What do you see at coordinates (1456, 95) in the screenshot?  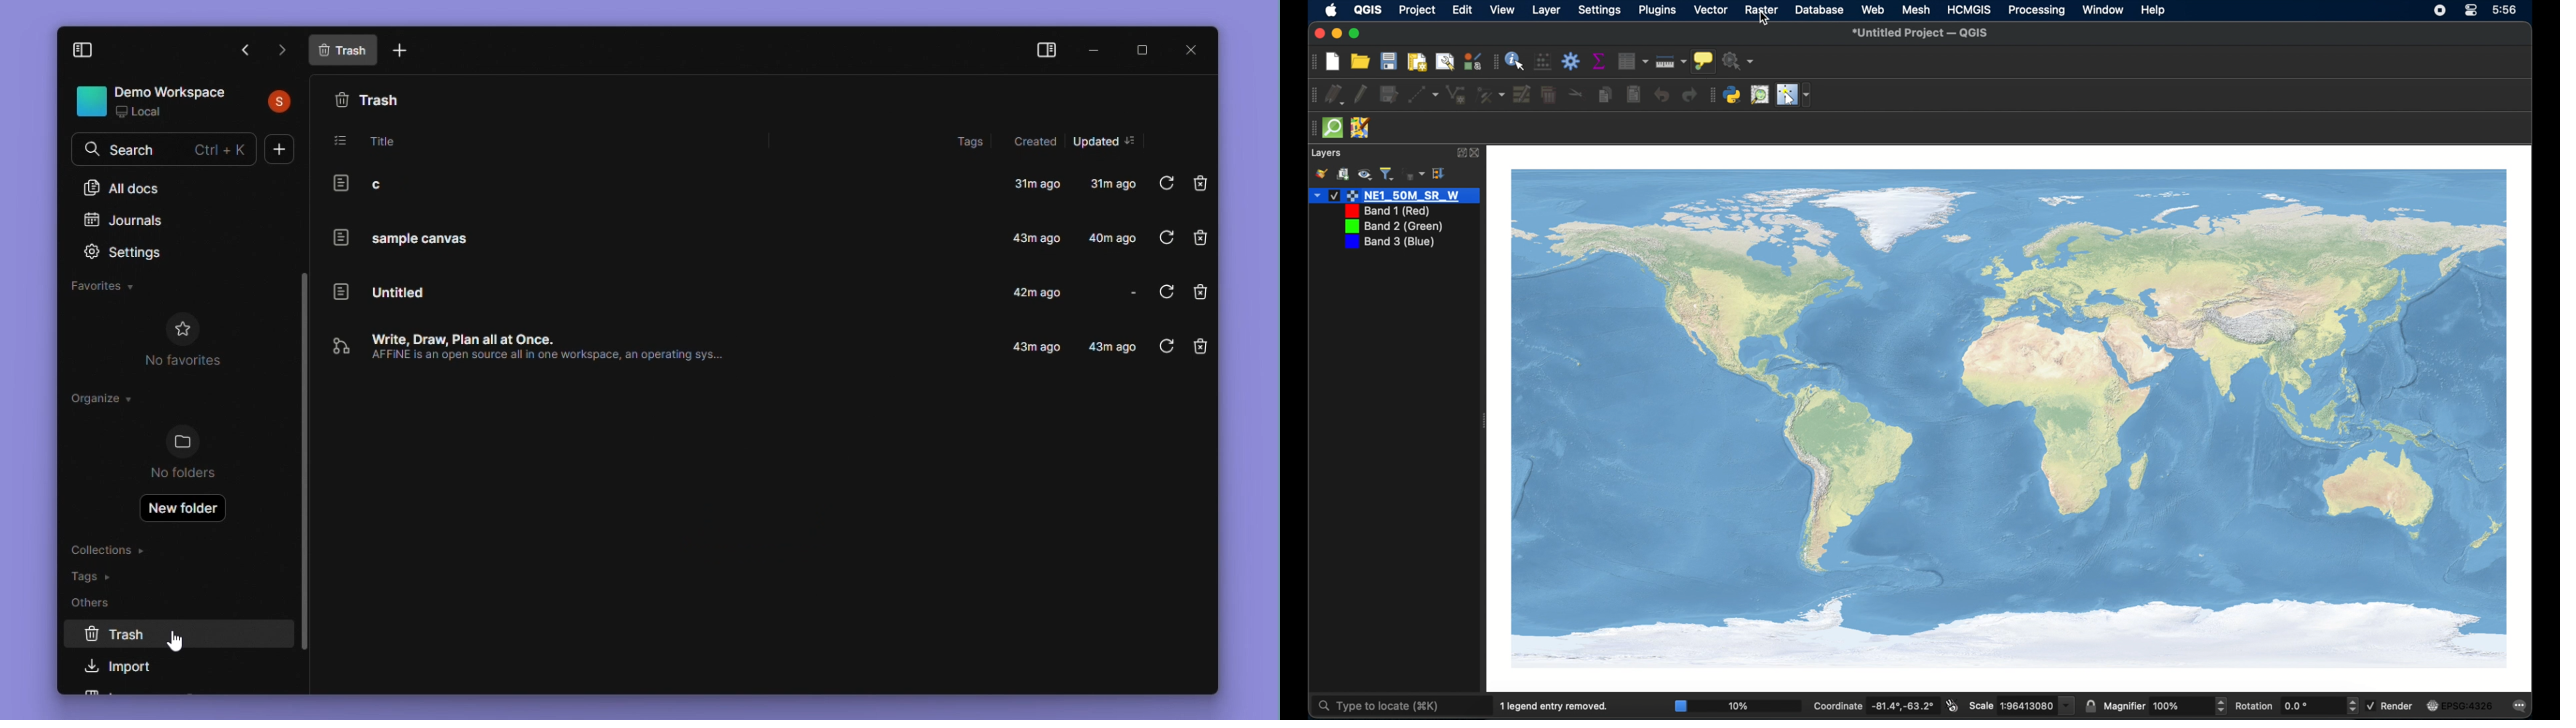 I see `line string` at bounding box center [1456, 95].